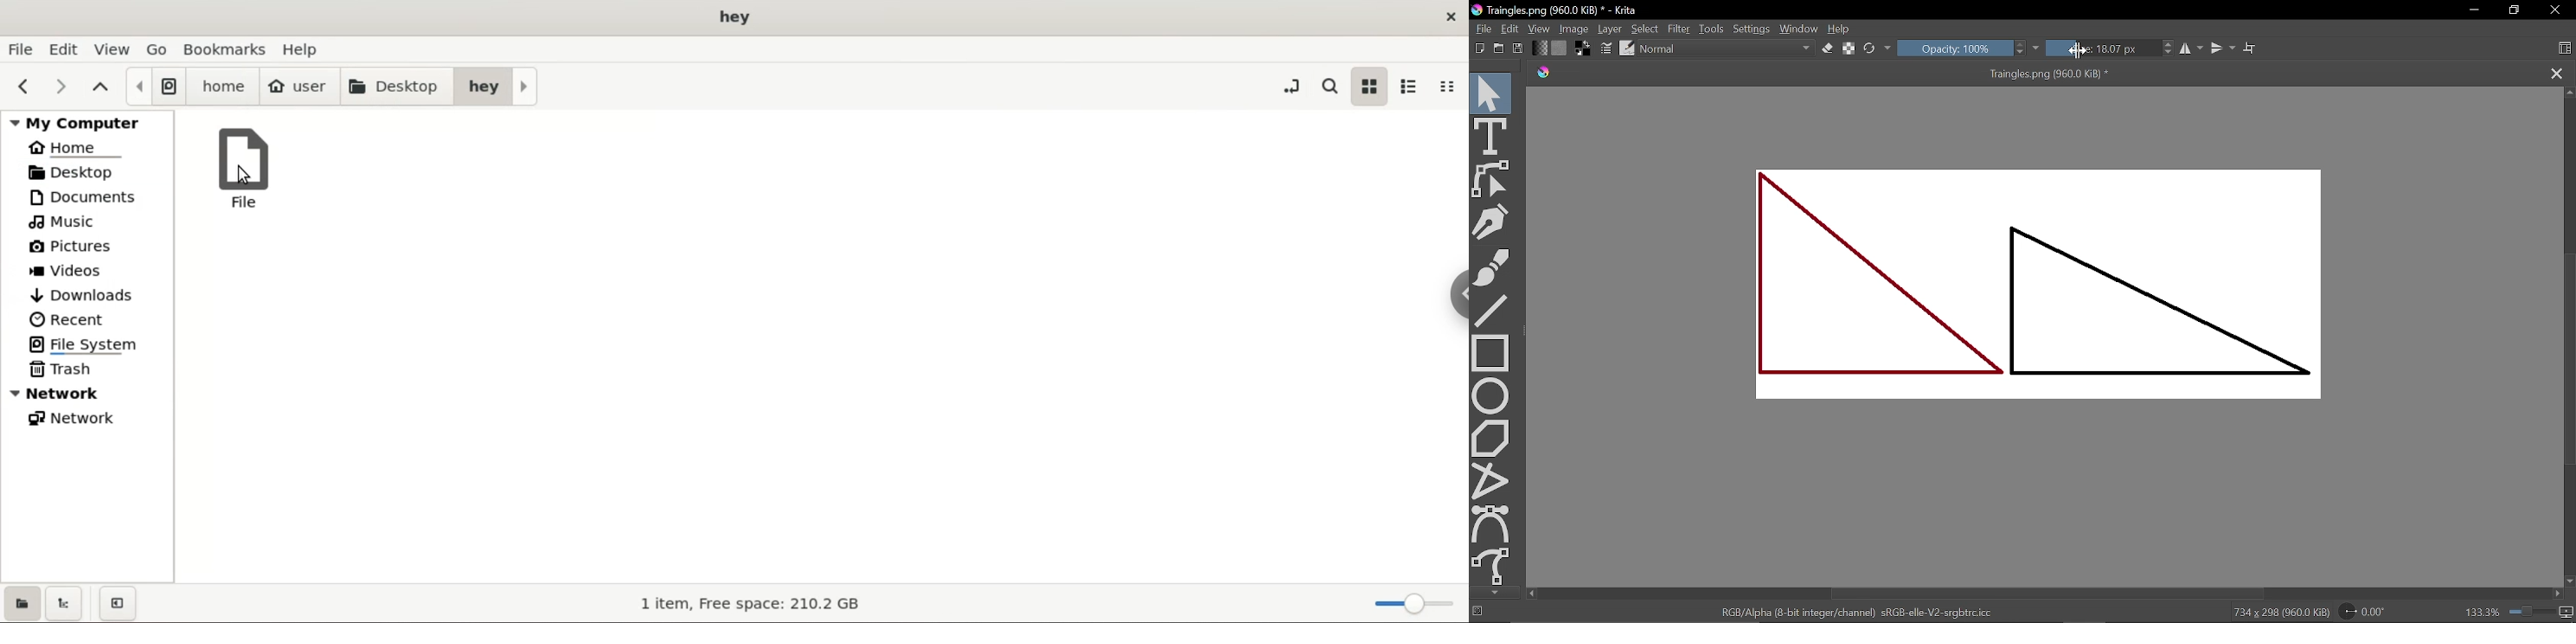  I want to click on Fill pattern, so click(1559, 48).